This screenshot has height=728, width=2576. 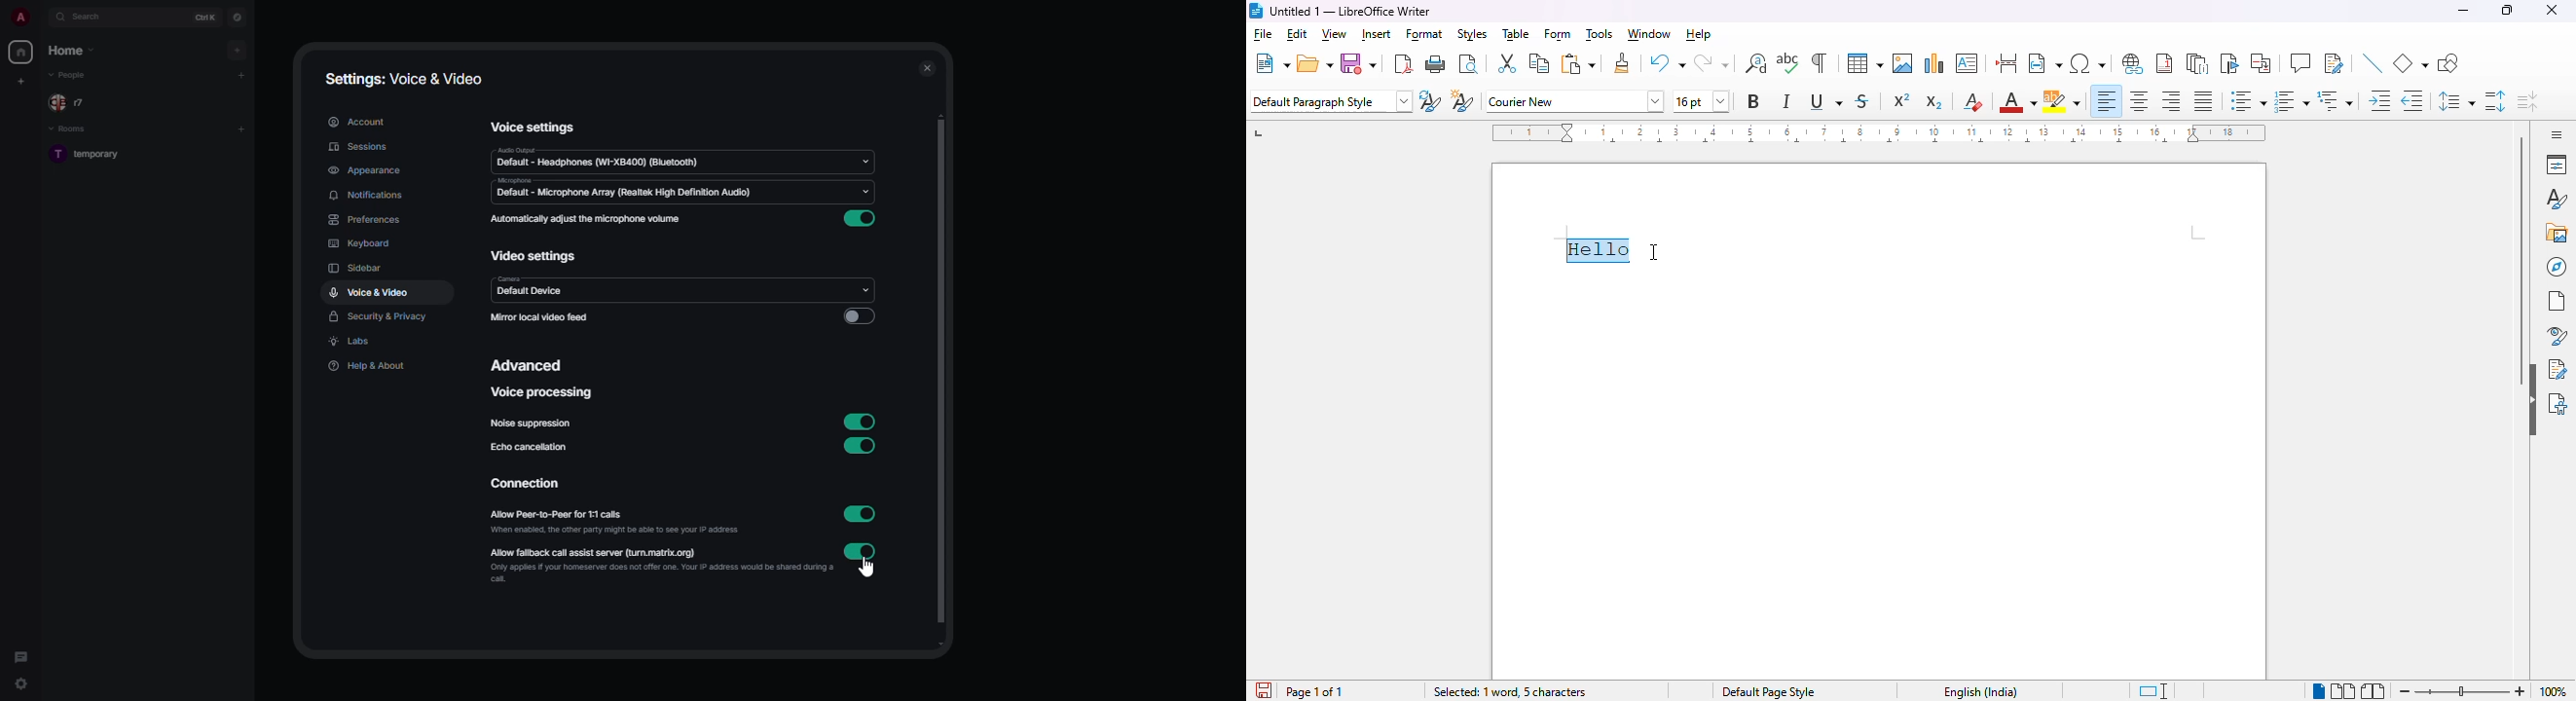 What do you see at coordinates (1756, 63) in the screenshot?
I see `find and replace` at bounding box center [1756, 63].